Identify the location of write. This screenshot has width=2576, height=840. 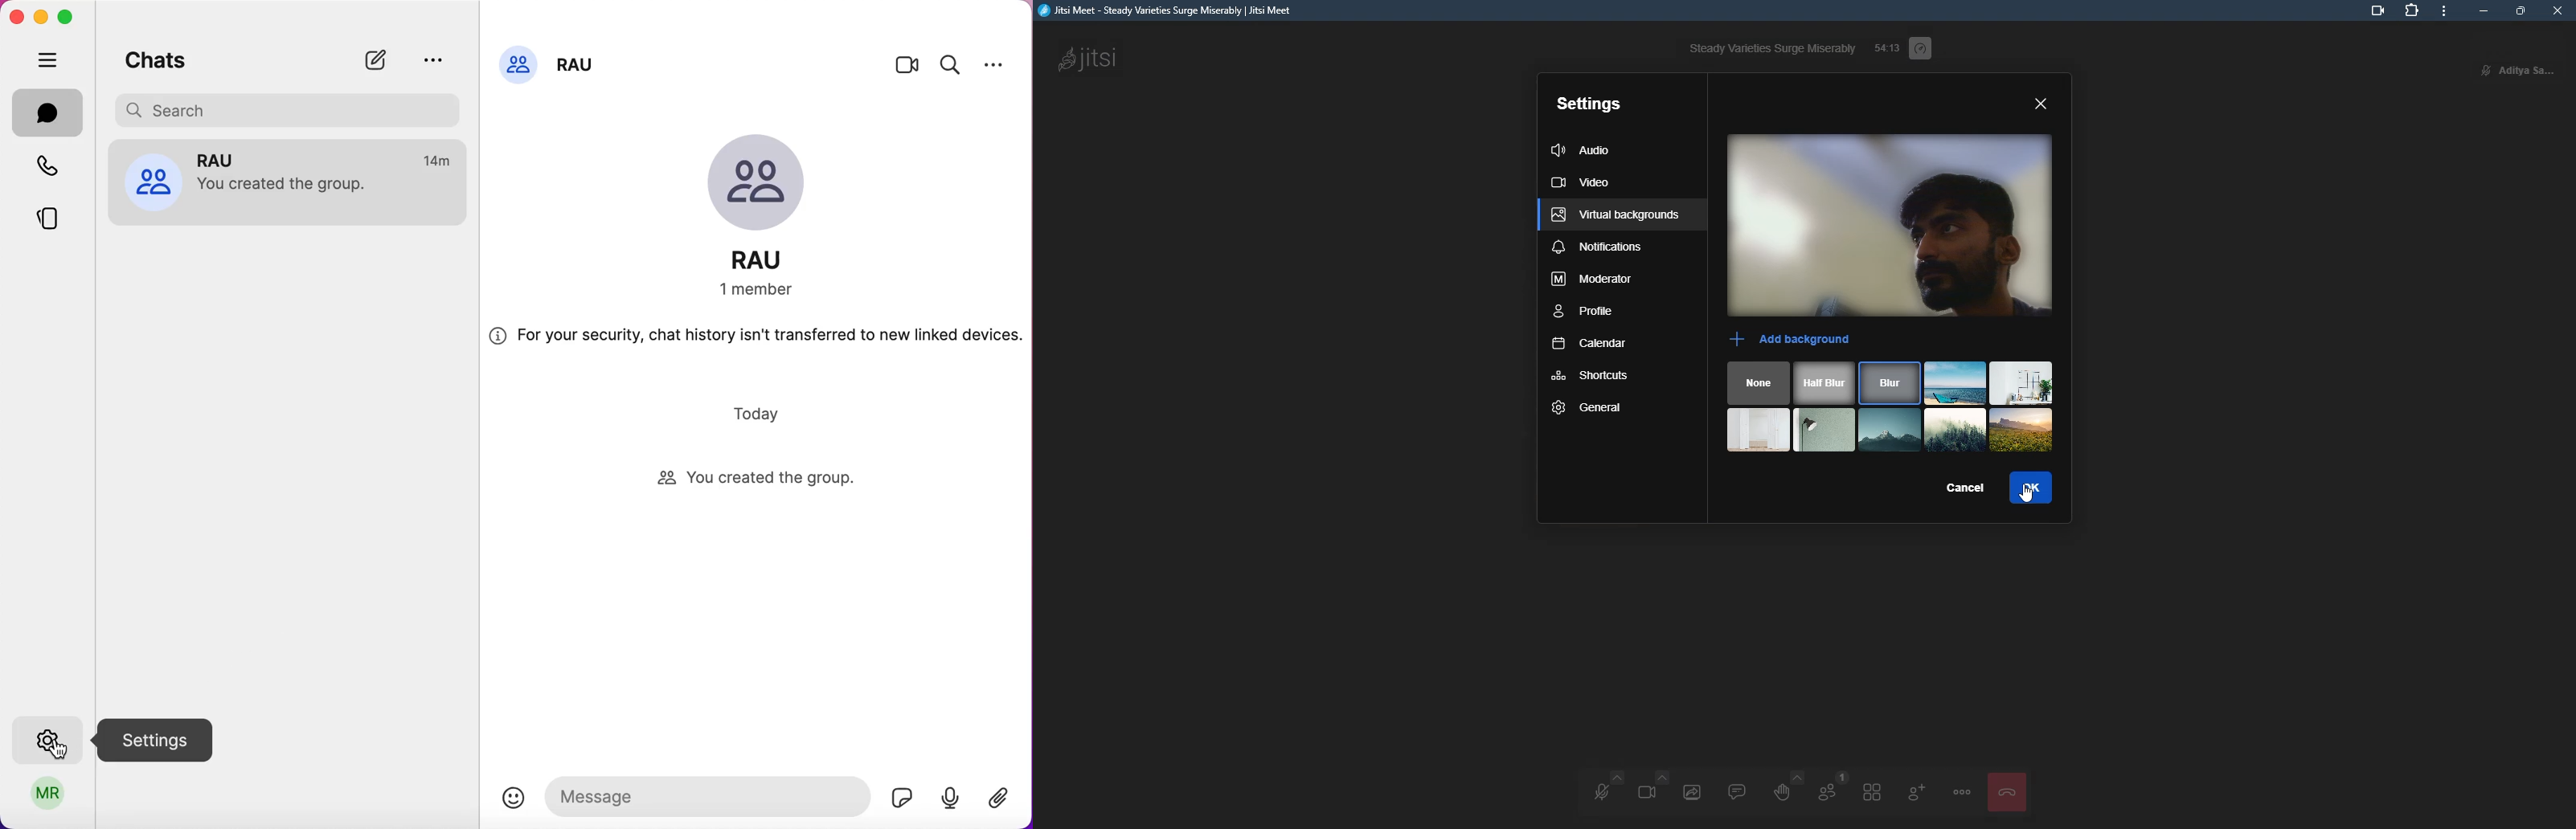
(376, 59).